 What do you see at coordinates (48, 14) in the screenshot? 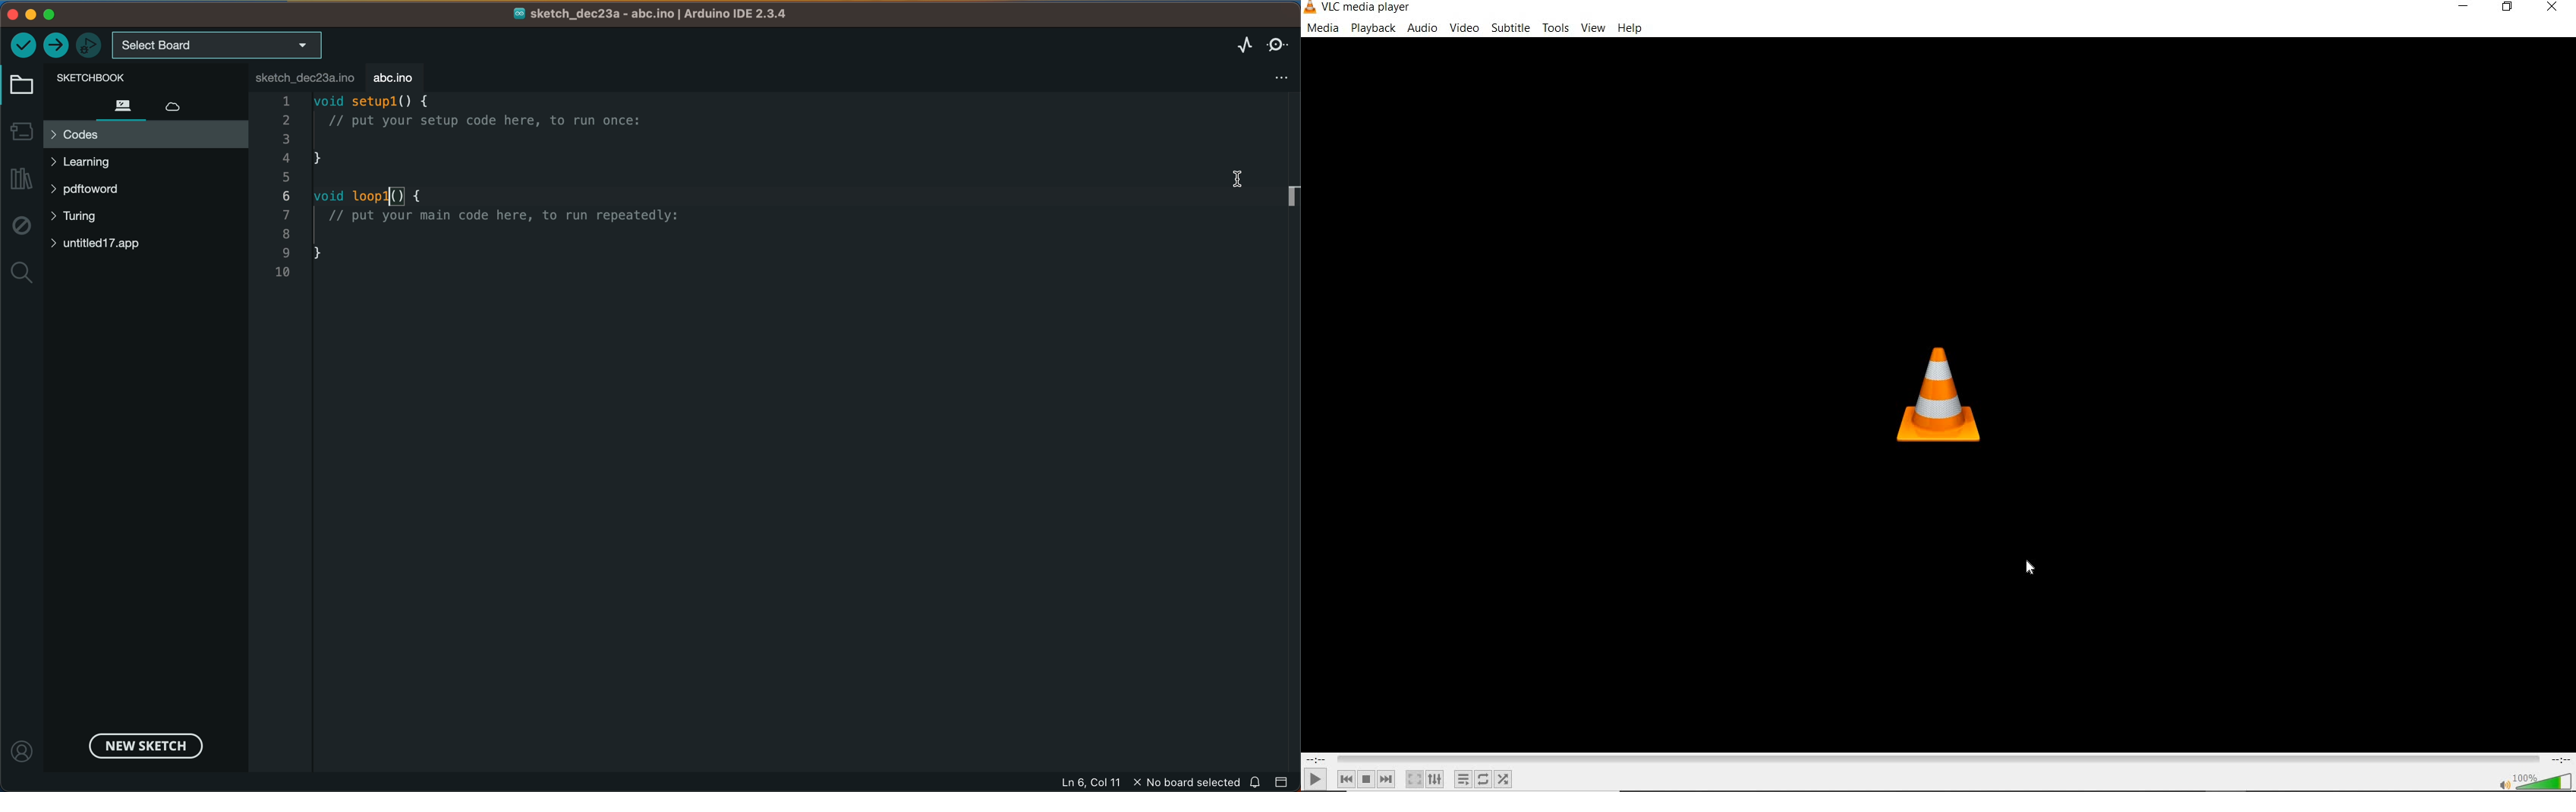
I see `window control` at bounding box center [48, 14].